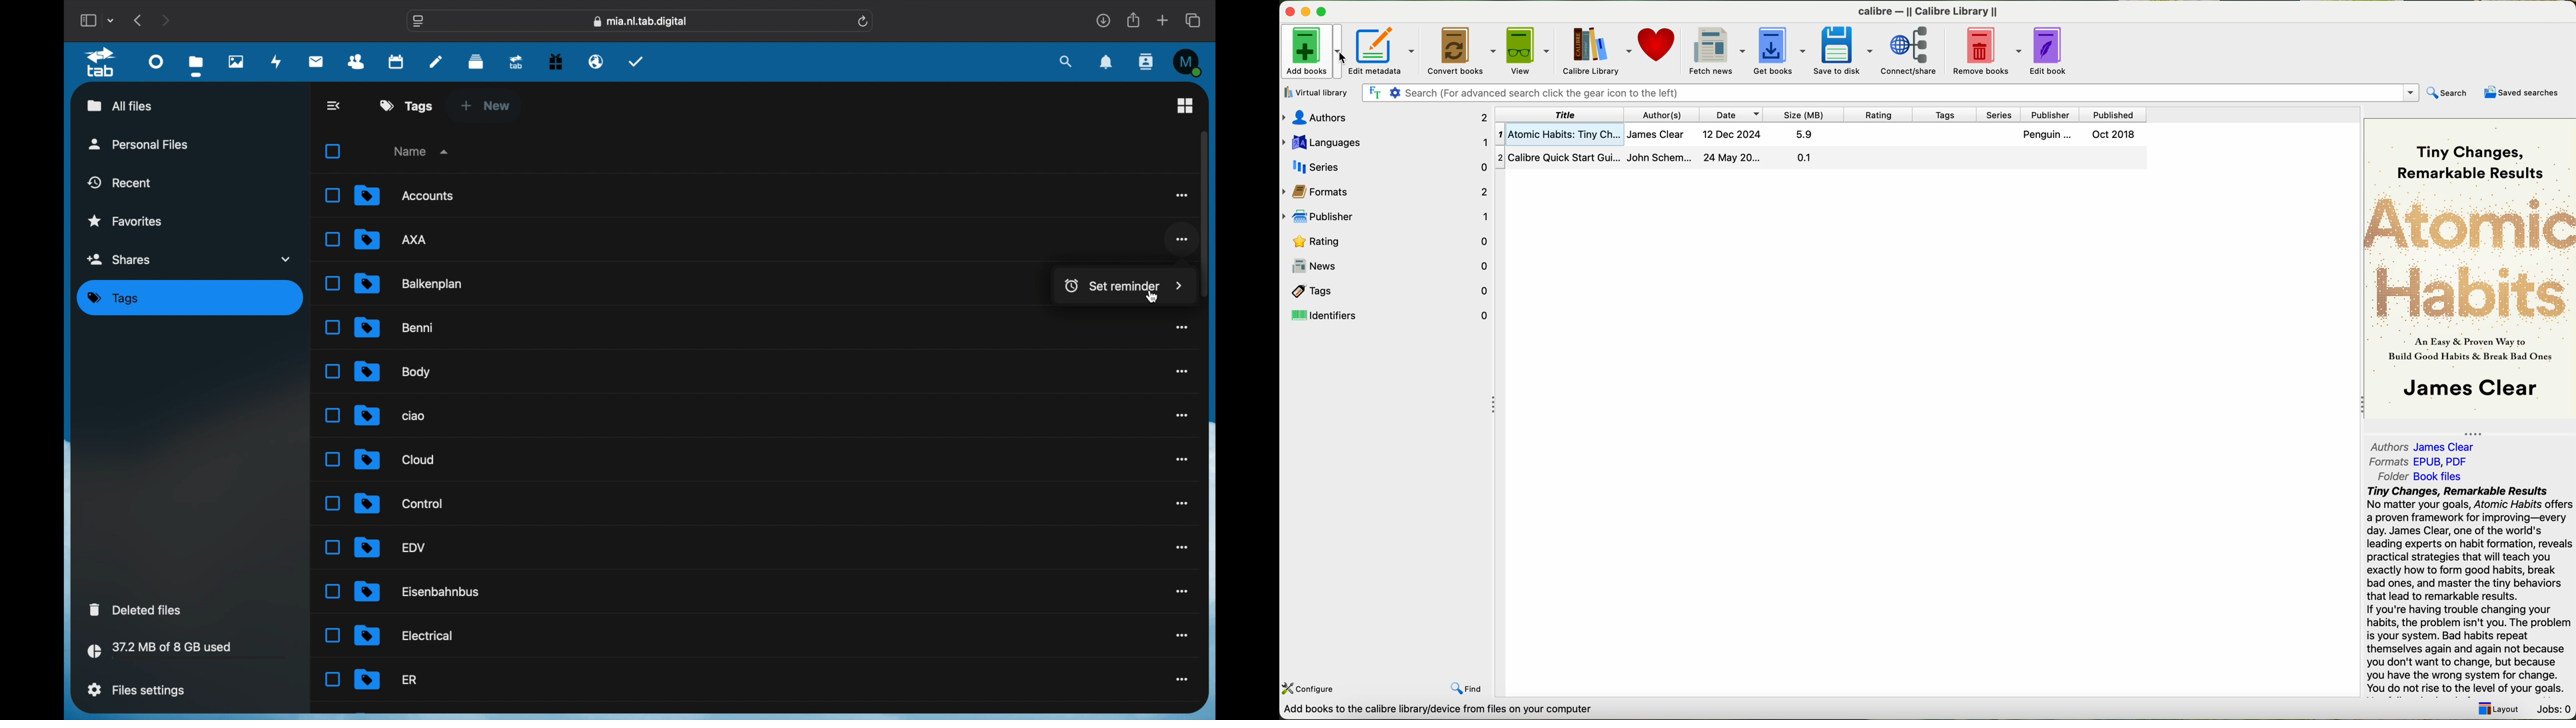  I want to click on downloads, so click(1103, 20).